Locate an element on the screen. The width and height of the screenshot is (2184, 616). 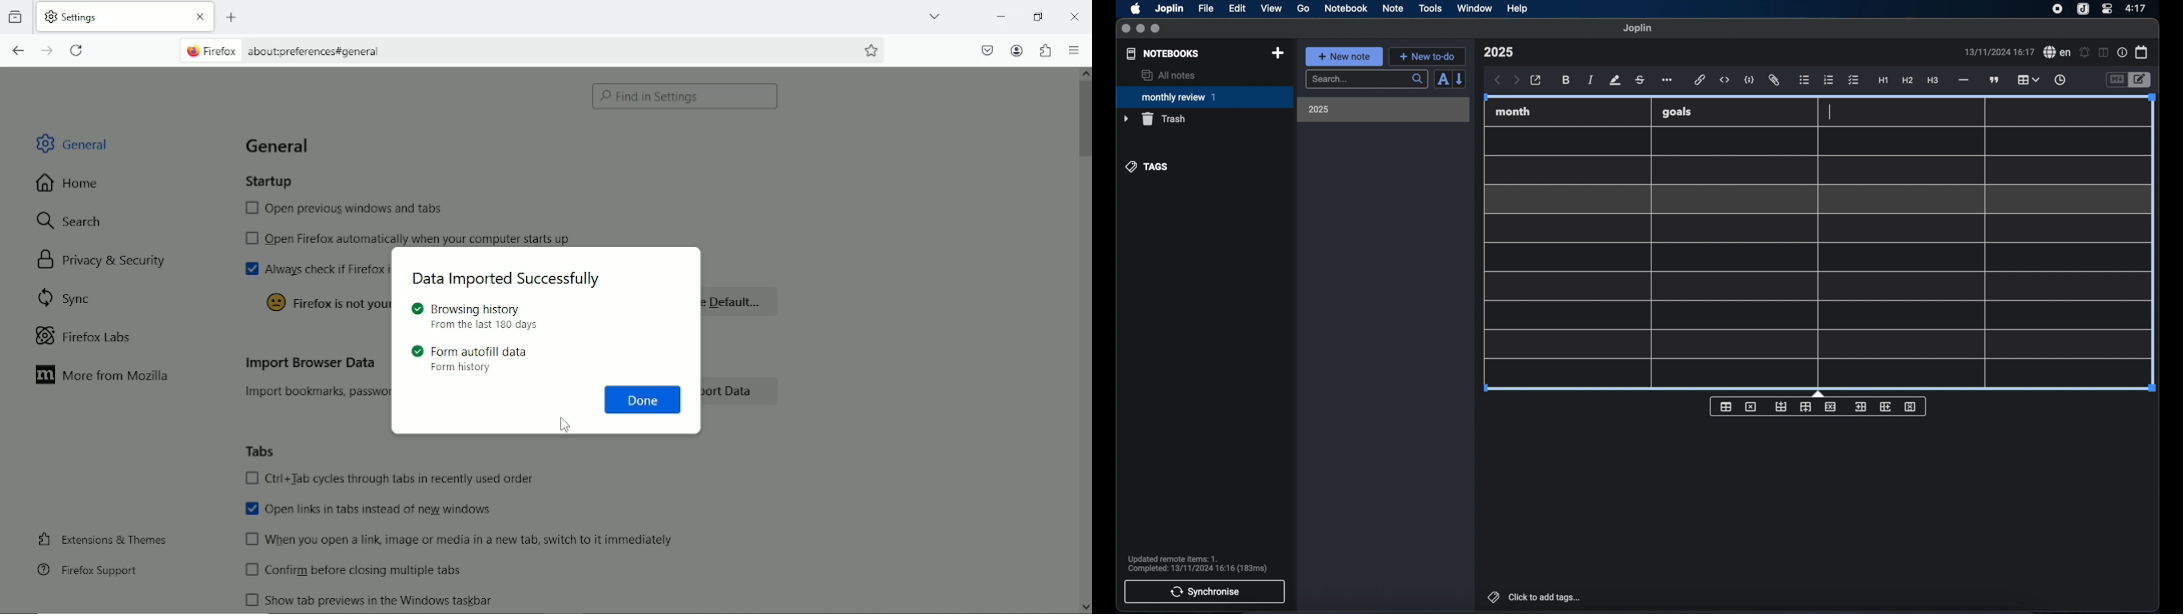
new to-do is located at coordinates (1428, 56).